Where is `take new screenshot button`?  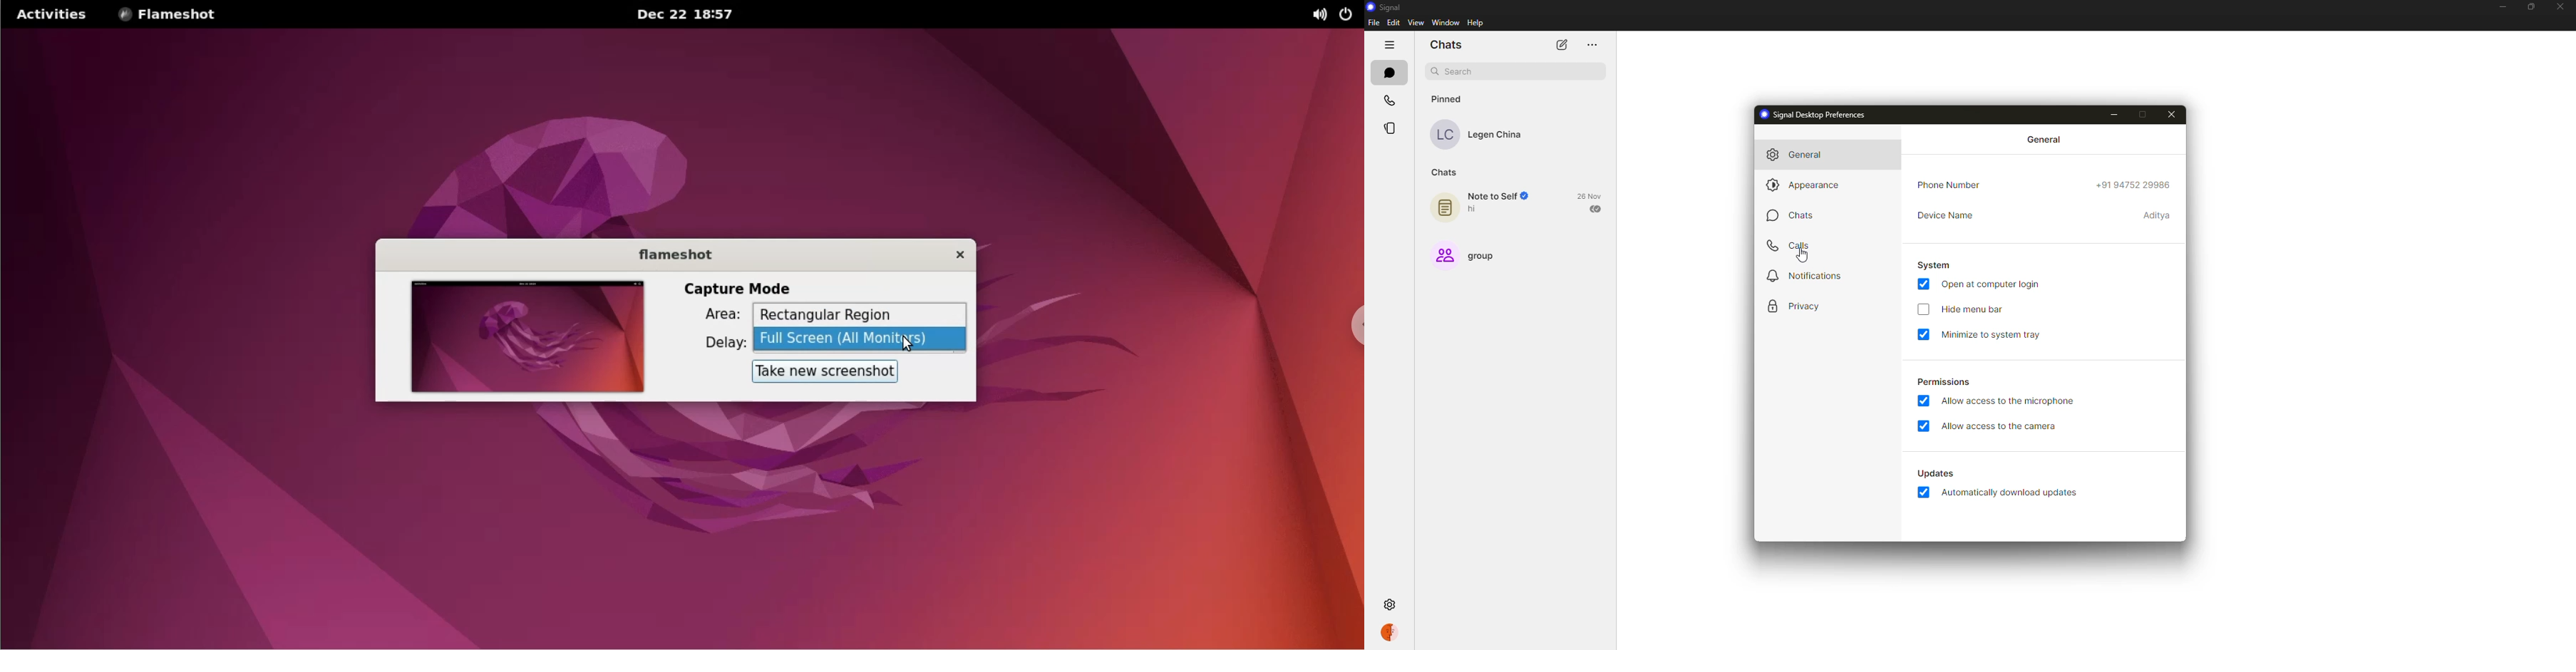 take new screenshot button is located at coordinates (820, 372).